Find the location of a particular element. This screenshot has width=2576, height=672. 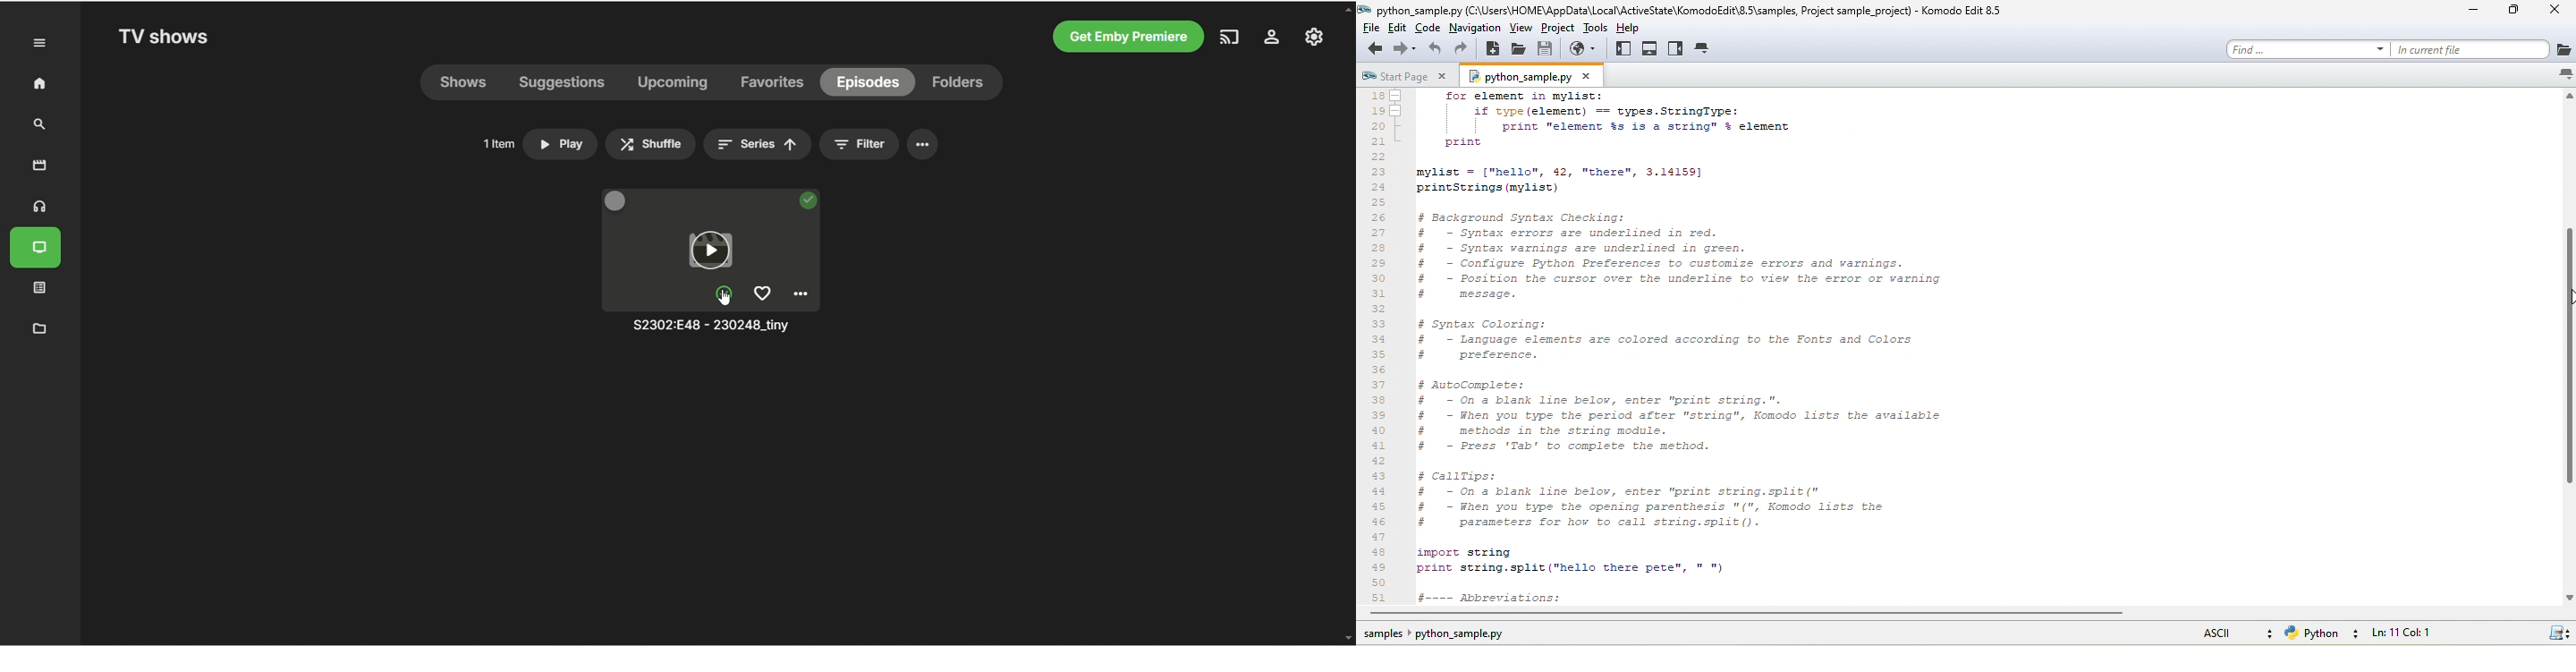

music is located at coordinates (42, 208).